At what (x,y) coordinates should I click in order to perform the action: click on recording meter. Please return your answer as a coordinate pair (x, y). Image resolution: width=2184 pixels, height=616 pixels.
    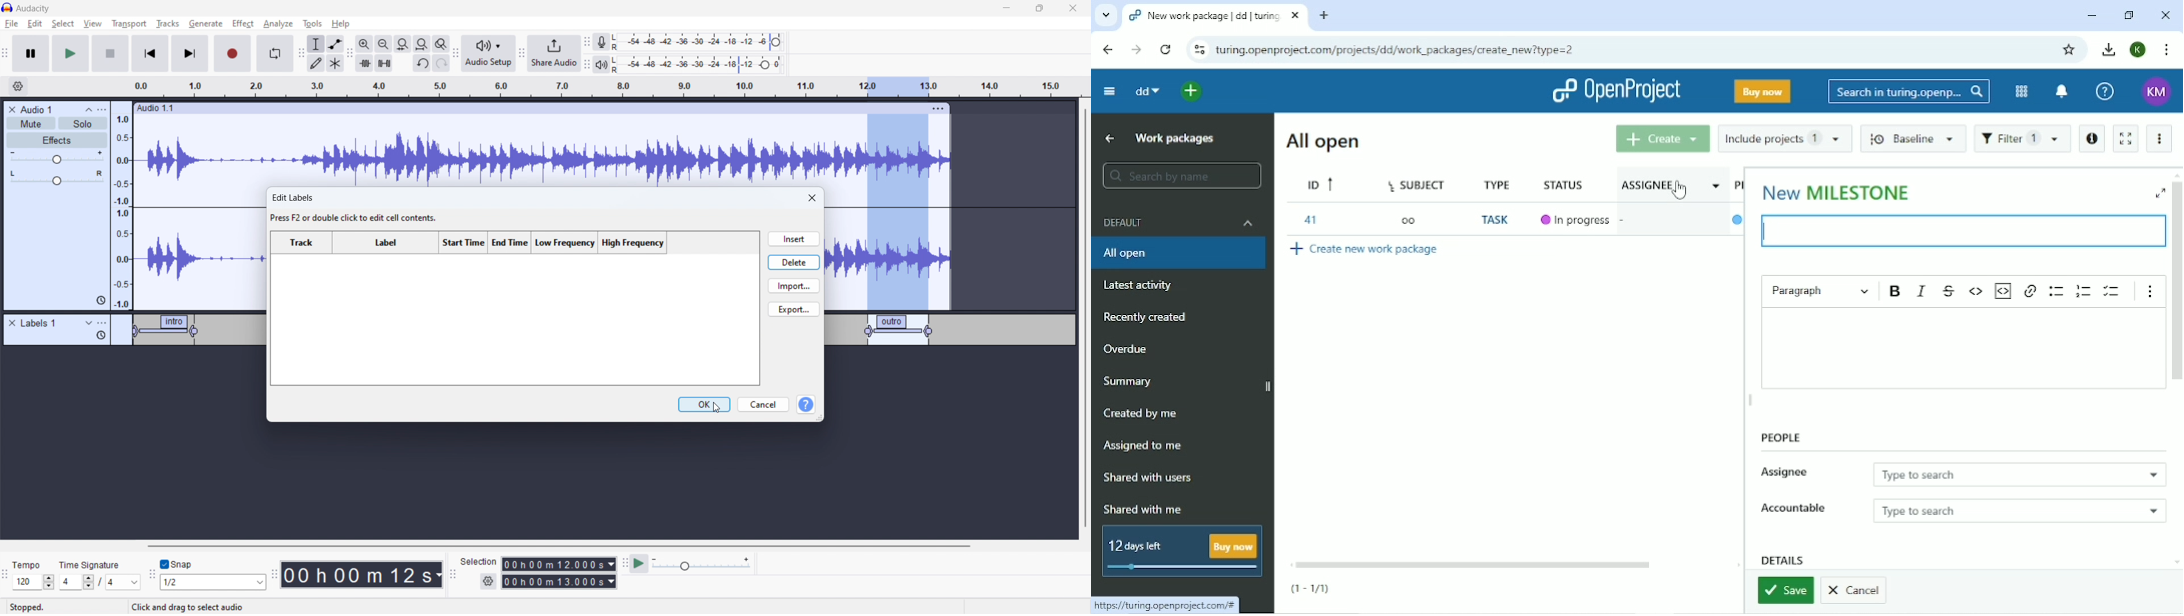
    Looking at the image, I should click on (602, 42).